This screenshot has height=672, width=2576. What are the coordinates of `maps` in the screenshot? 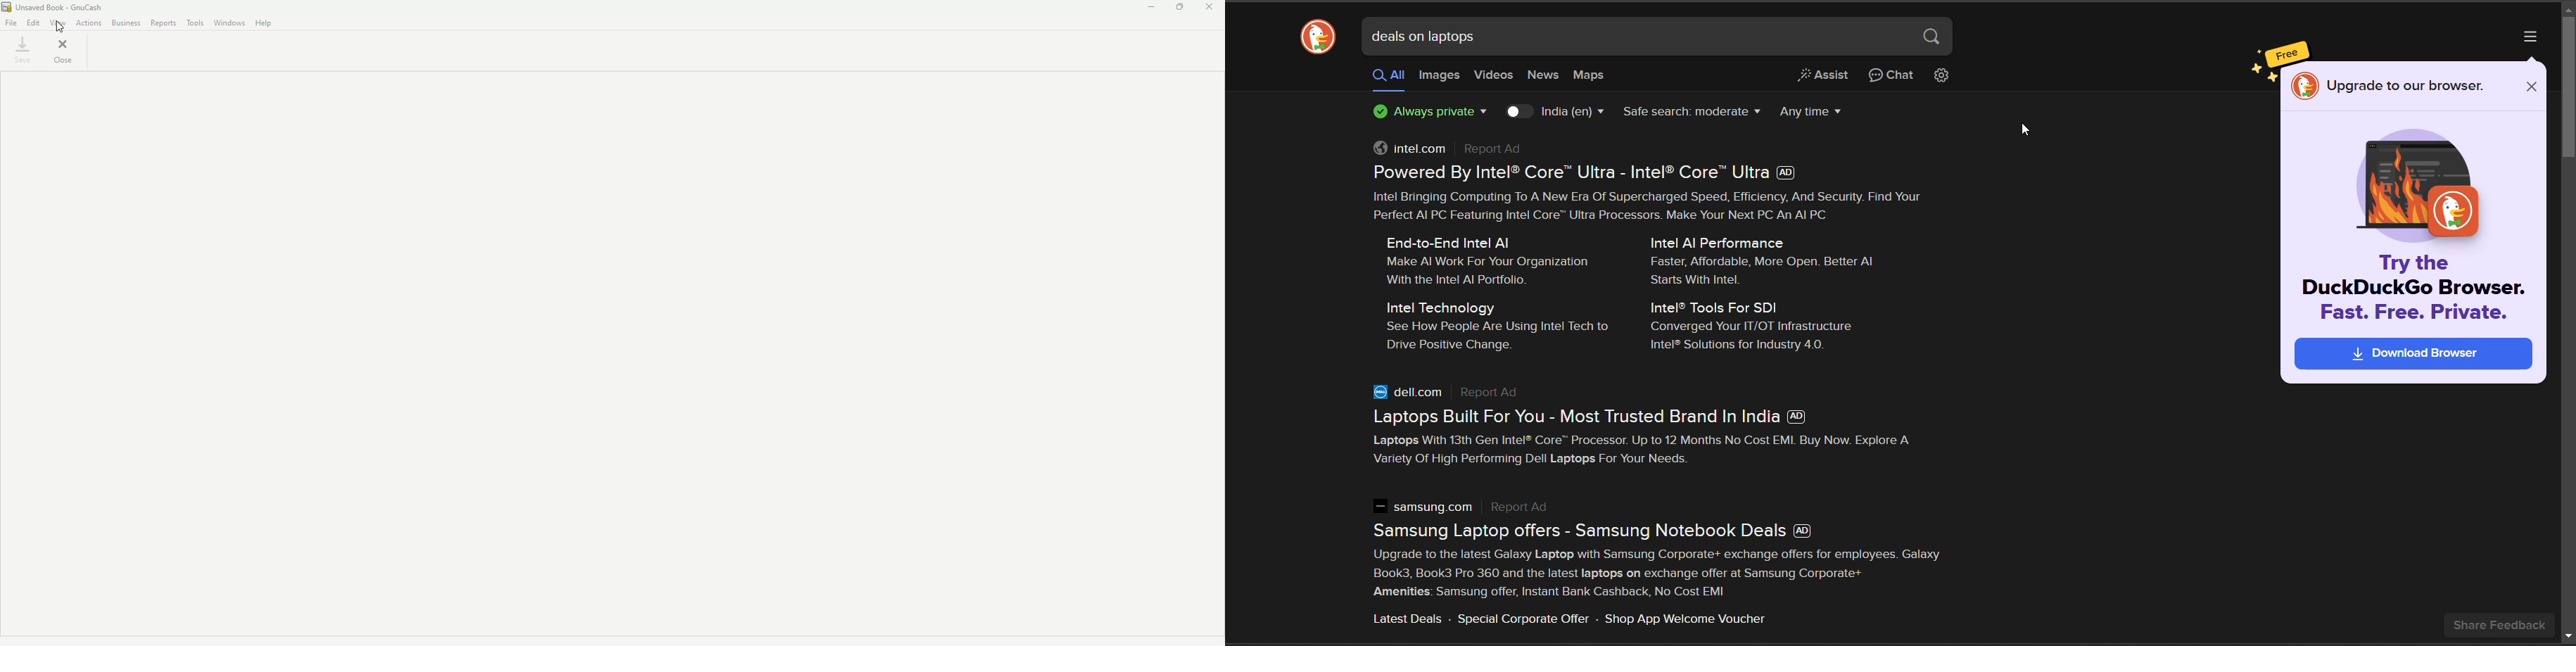 It's located at (1588, 75).